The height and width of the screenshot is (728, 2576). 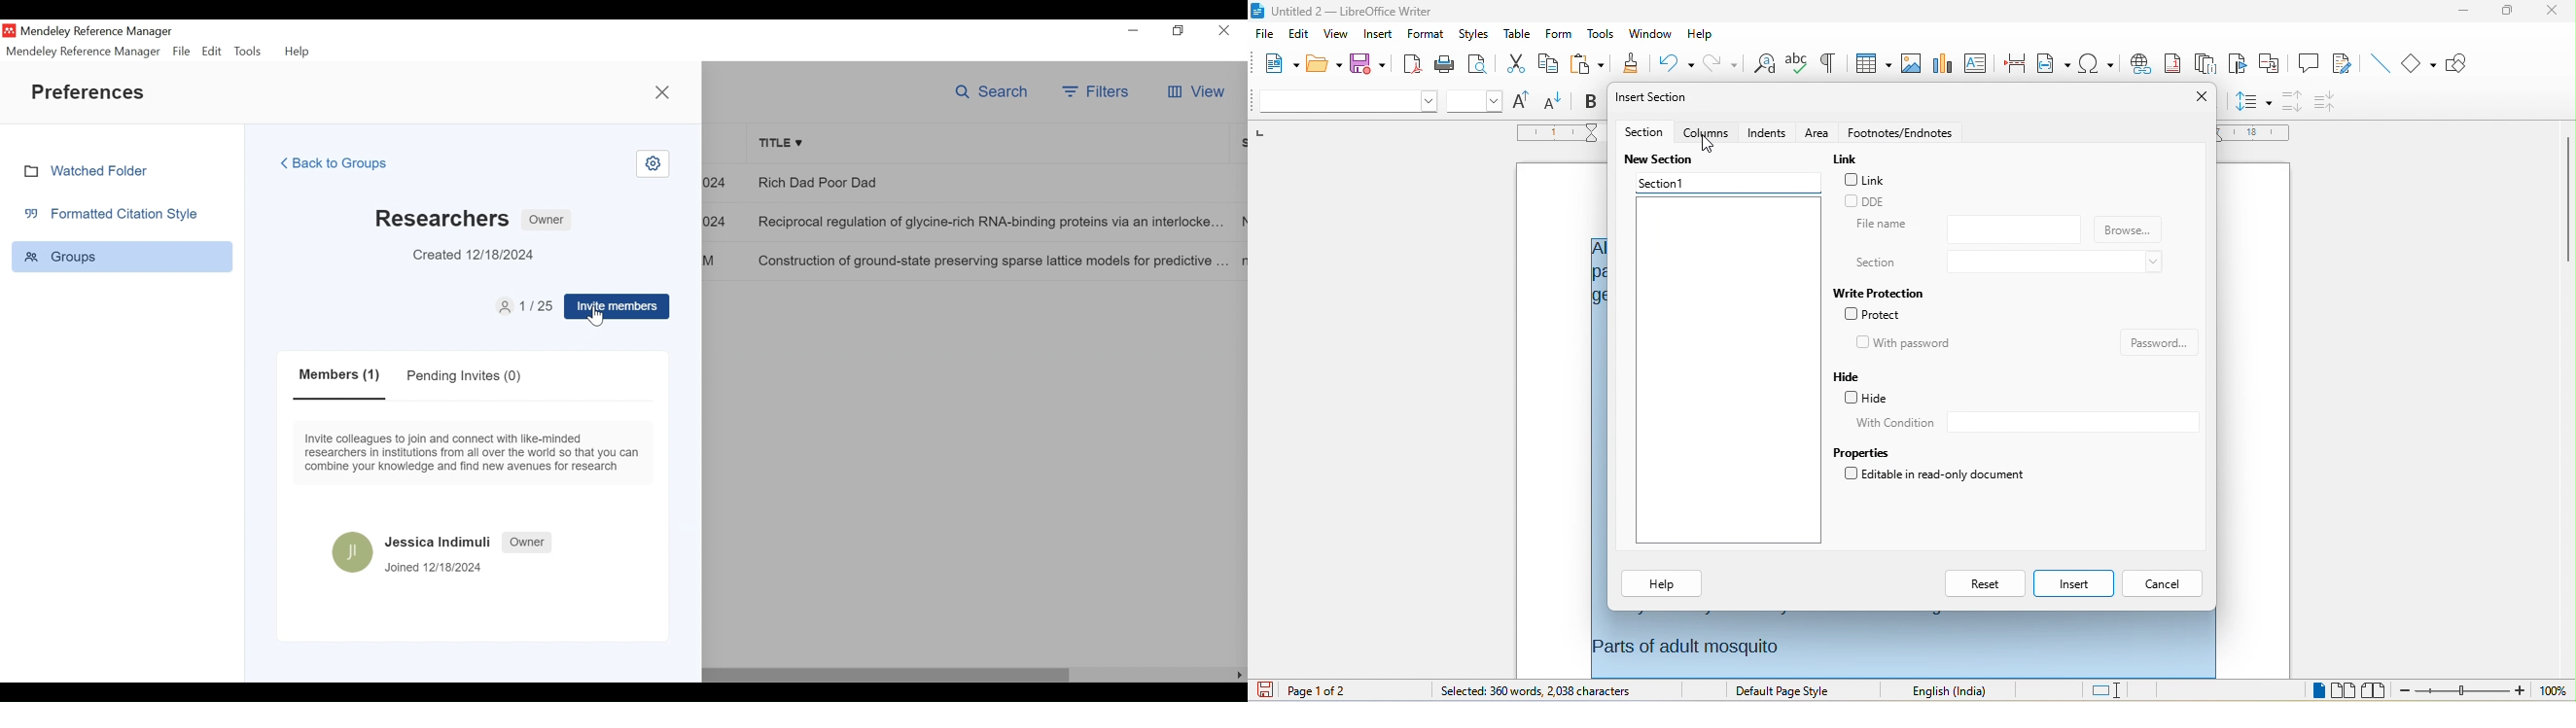 What do you see at coordinates (2569, 199) in the screenshot?
I see `vertical scrollbar` at bounding box center [2569, 199].